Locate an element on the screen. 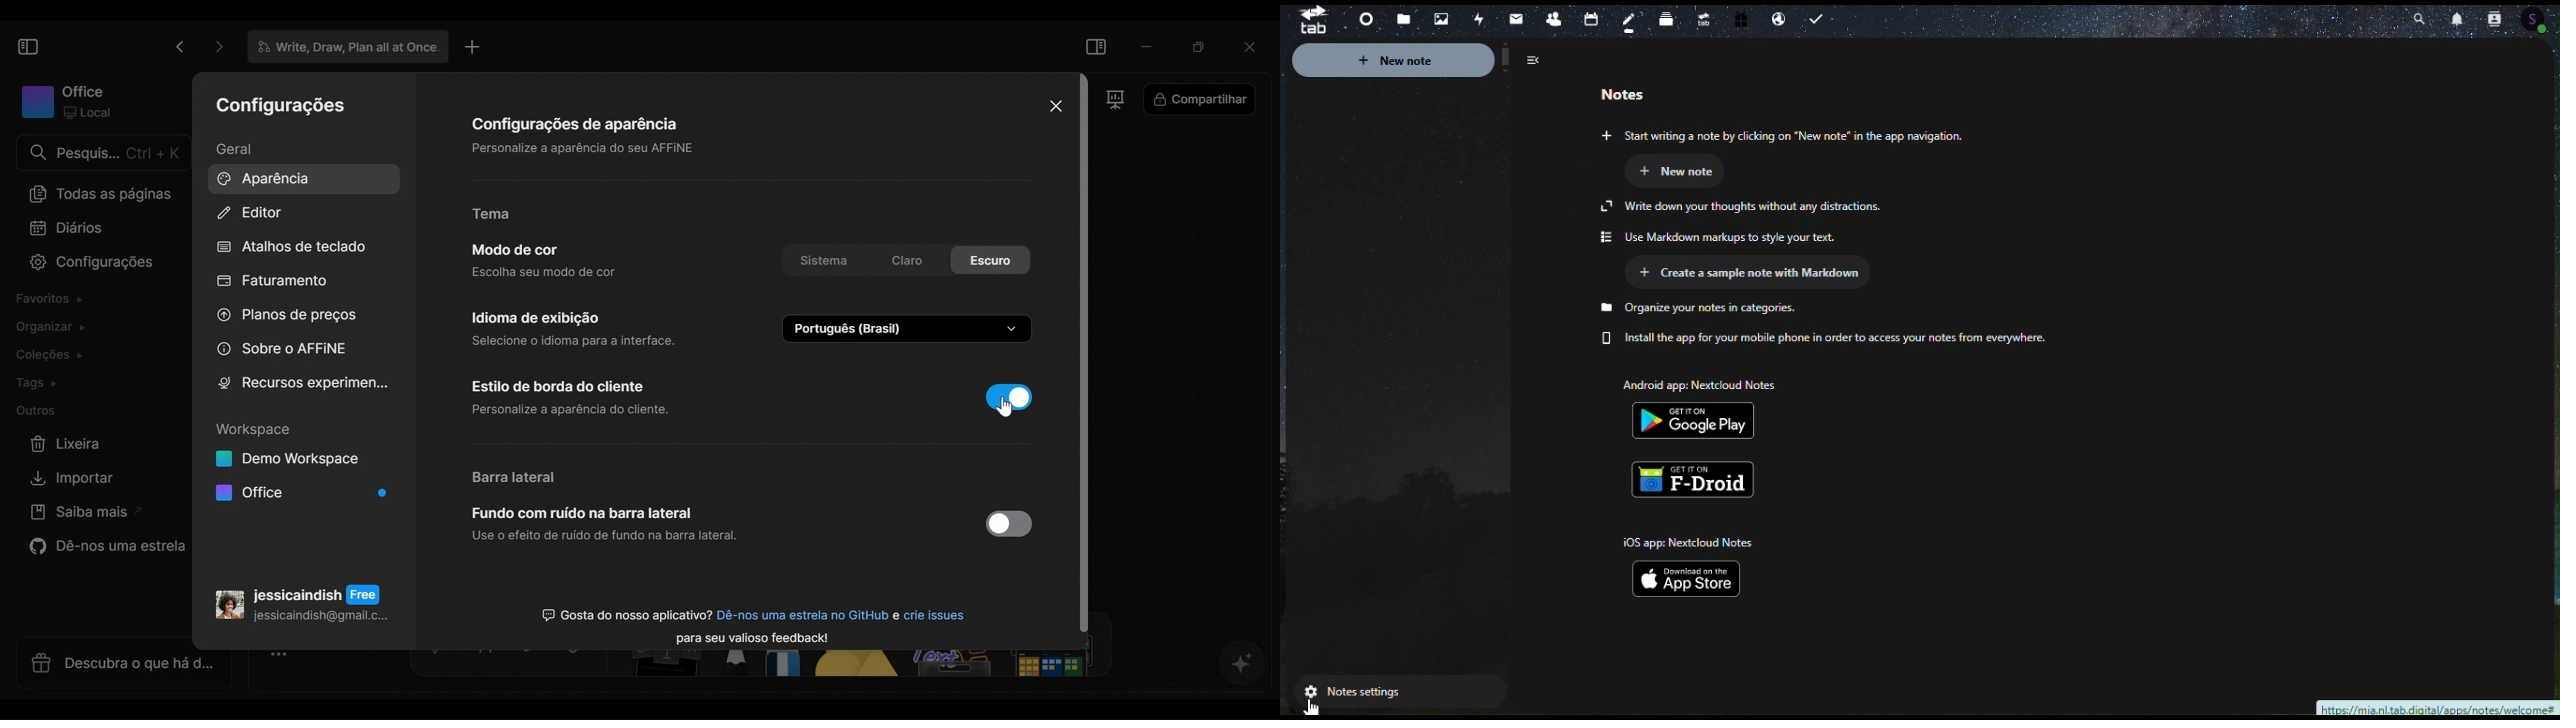 The height and width of the screenshot is (728, 2576). Activities is located at coordinates (1477, 20).